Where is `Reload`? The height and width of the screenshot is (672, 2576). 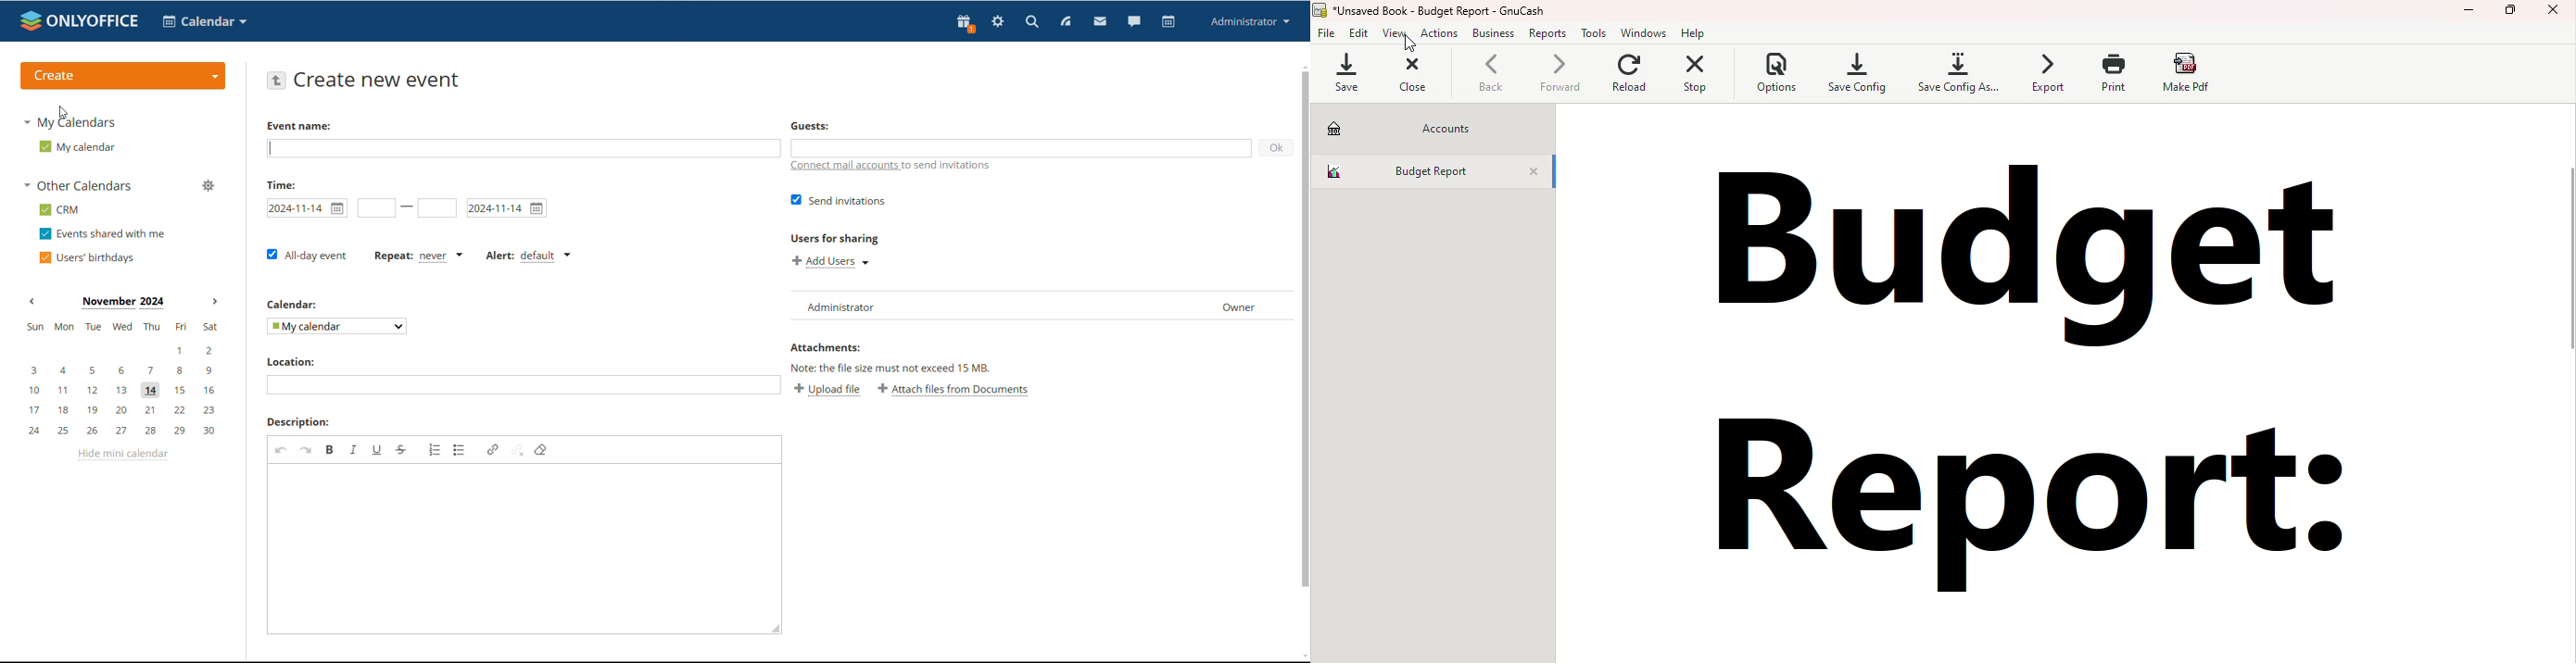
Reload is located at coordinates (1636, 81).